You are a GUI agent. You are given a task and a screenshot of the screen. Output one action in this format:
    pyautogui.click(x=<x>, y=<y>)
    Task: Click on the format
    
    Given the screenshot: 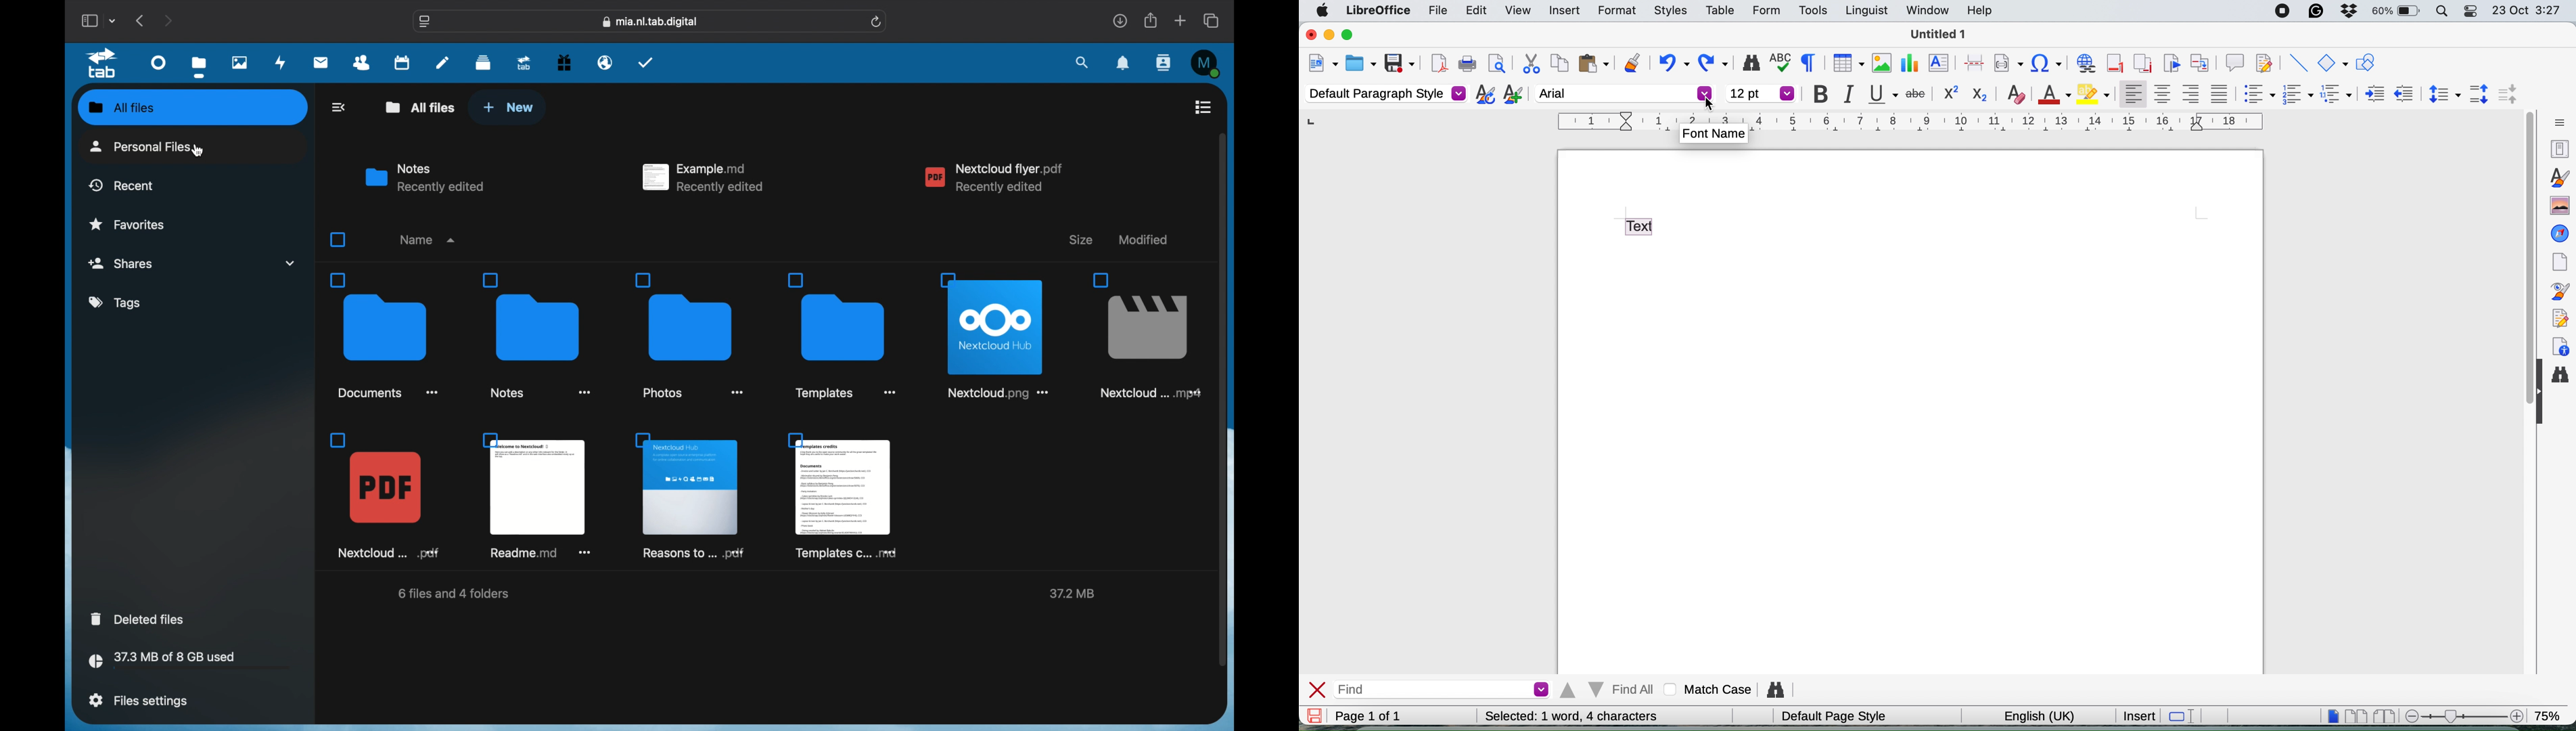 What is the action you would take?
    pyautogui.click(x=1611, y=11)
    